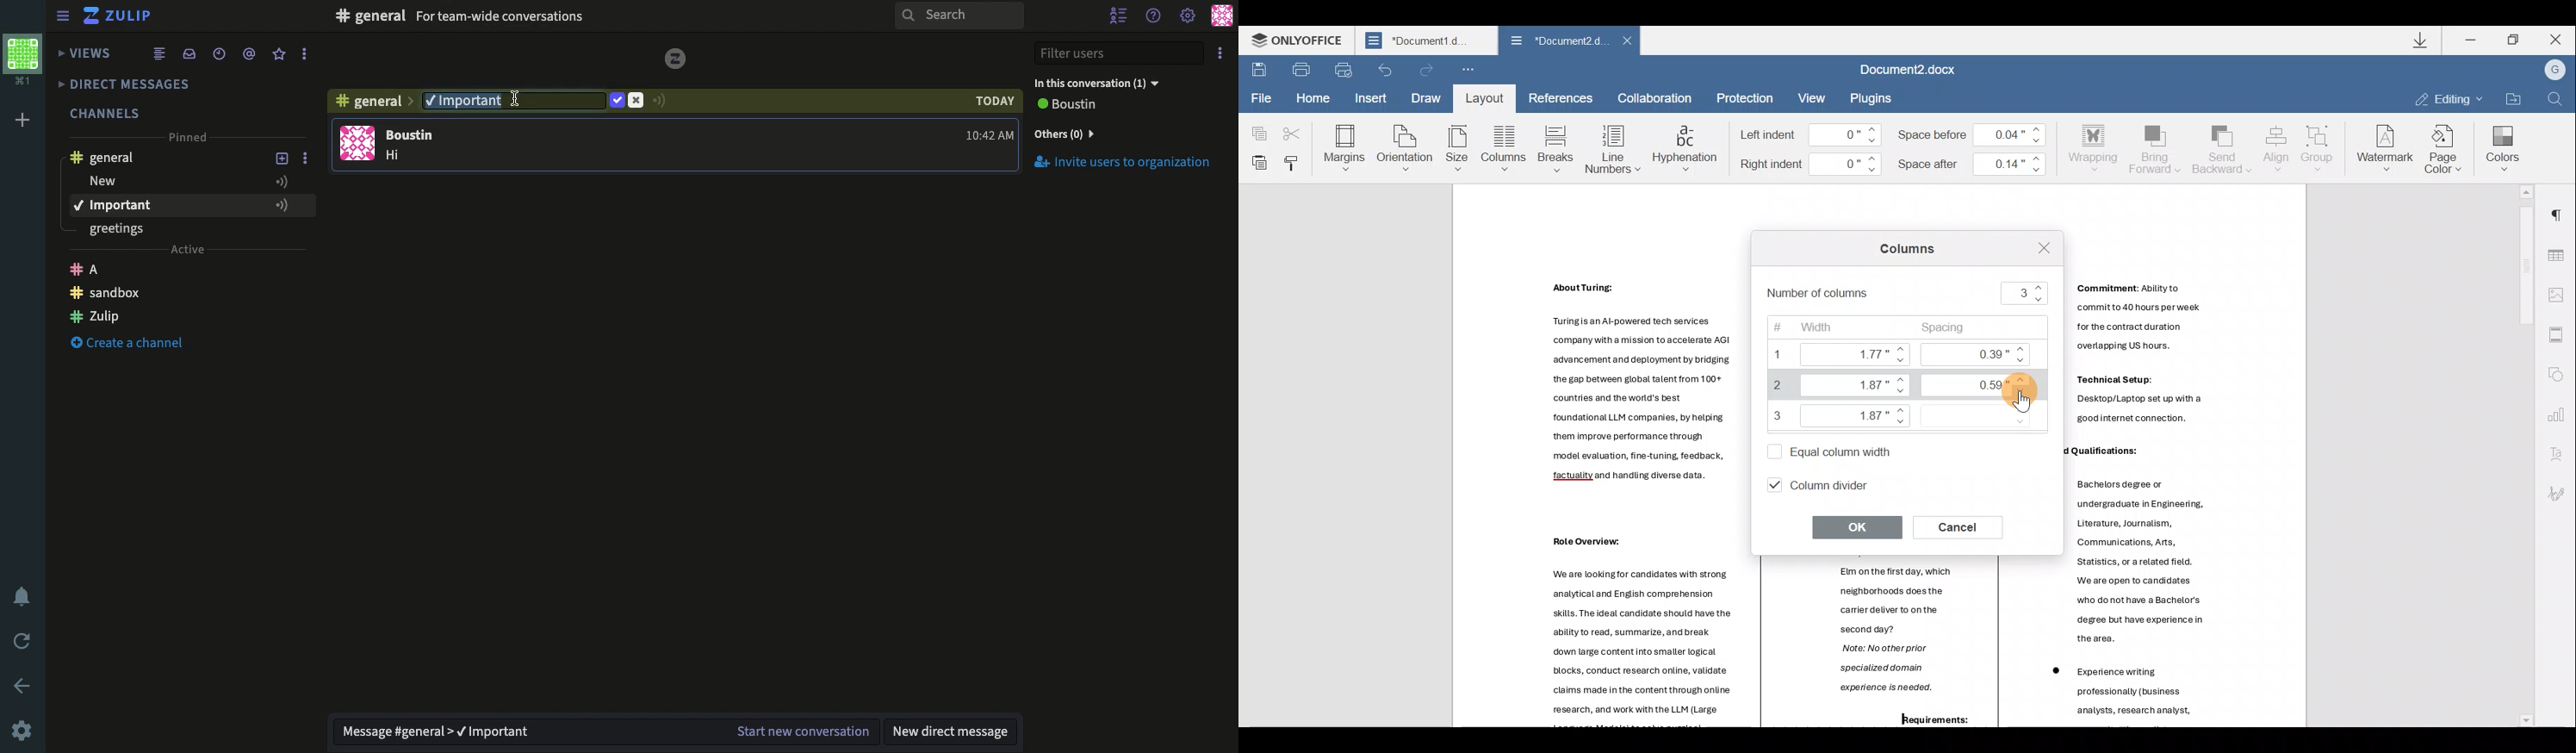  Describe the element at coordinates (1188, 17) in the screenshot. I see `Settings` at that location.